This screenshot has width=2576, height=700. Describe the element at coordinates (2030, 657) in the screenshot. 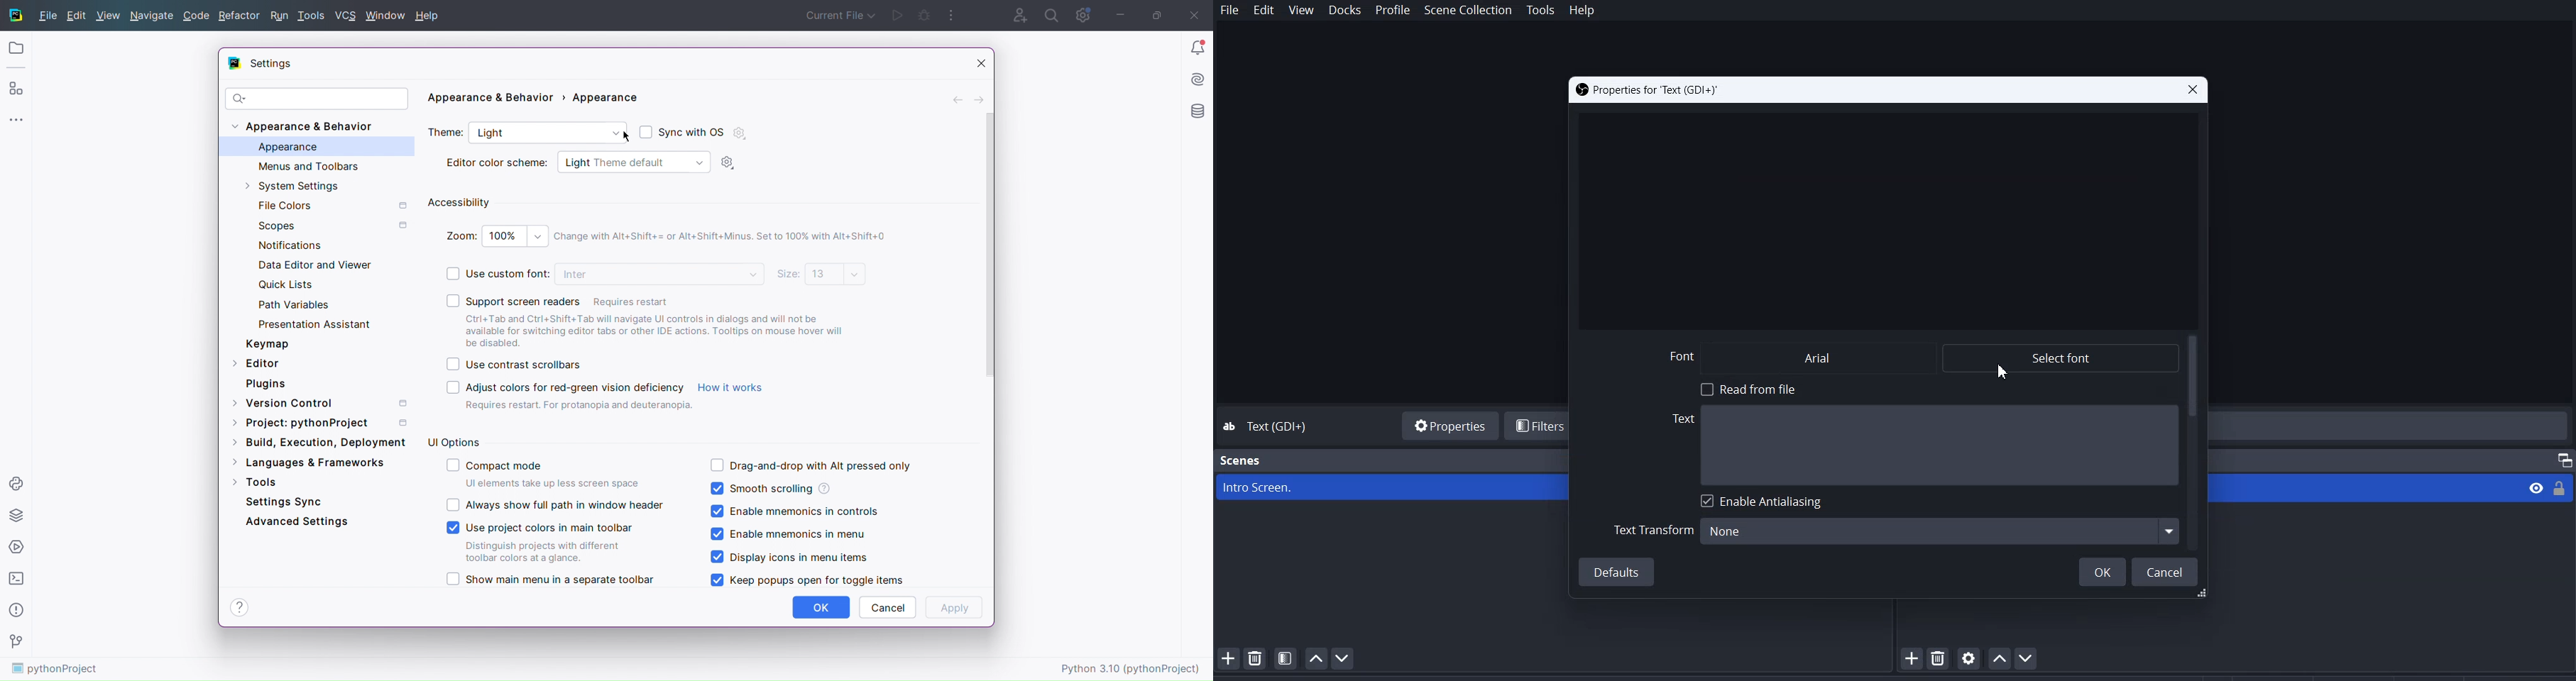

I see `Move Source Down` at that location.